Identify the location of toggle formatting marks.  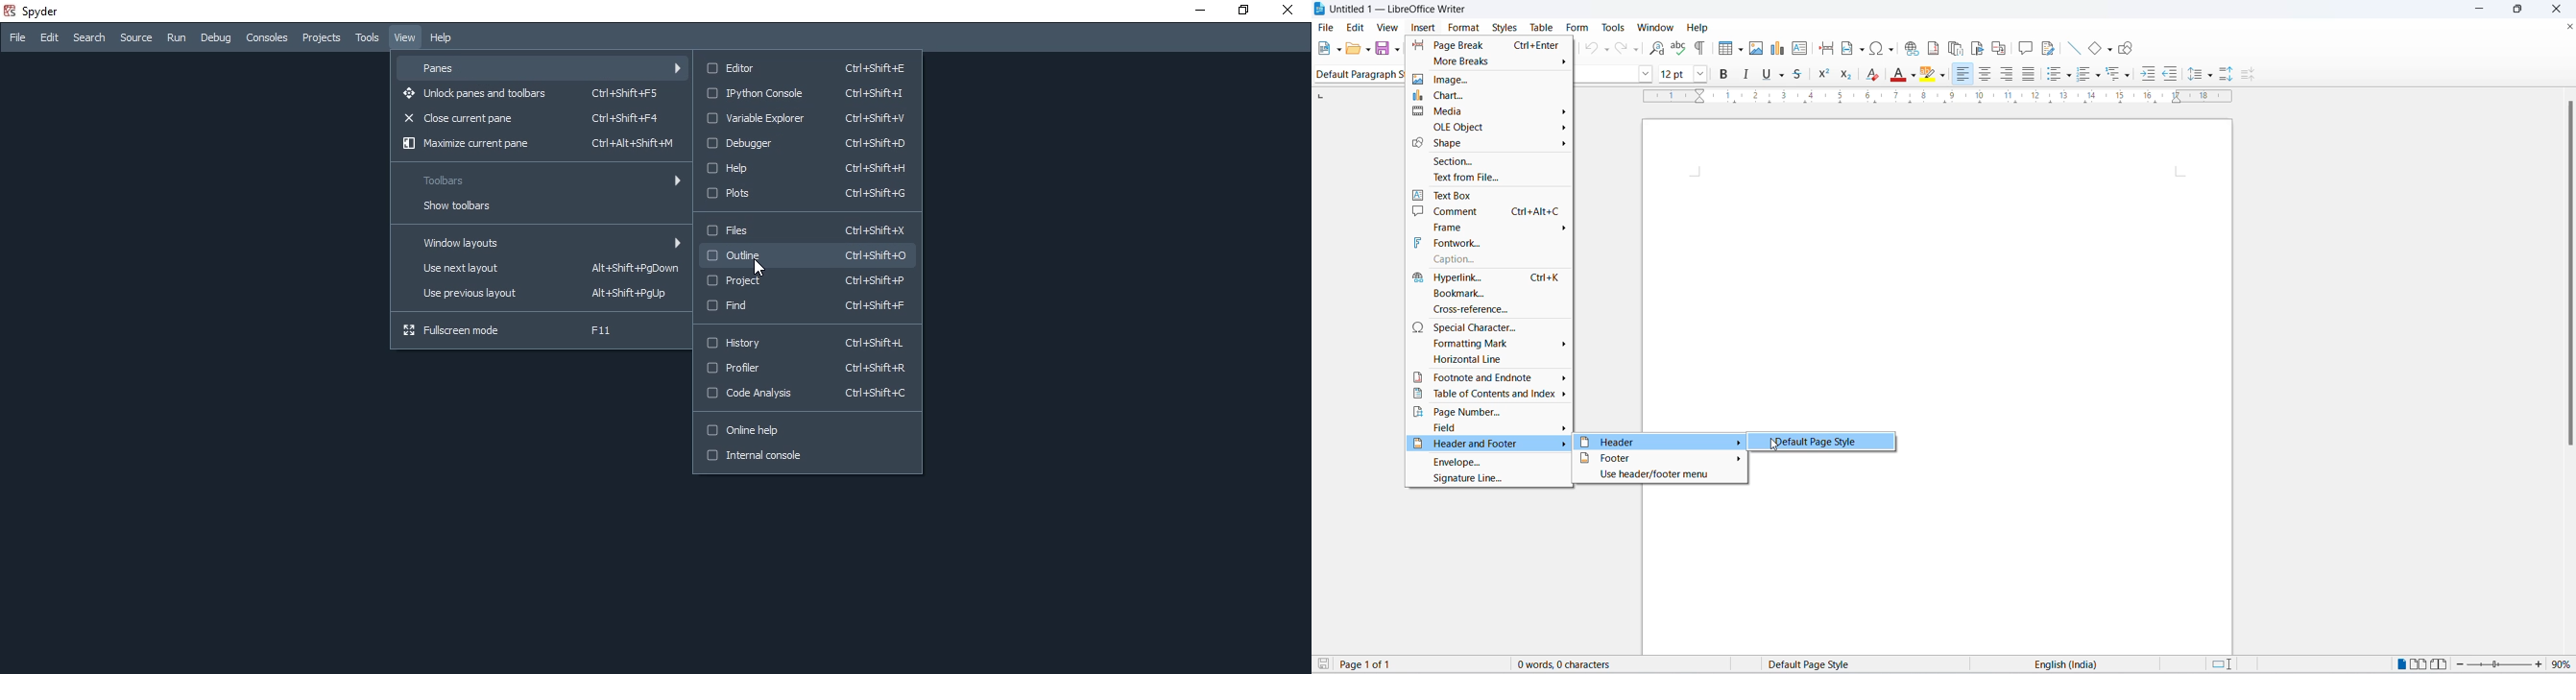
(1701, 47).